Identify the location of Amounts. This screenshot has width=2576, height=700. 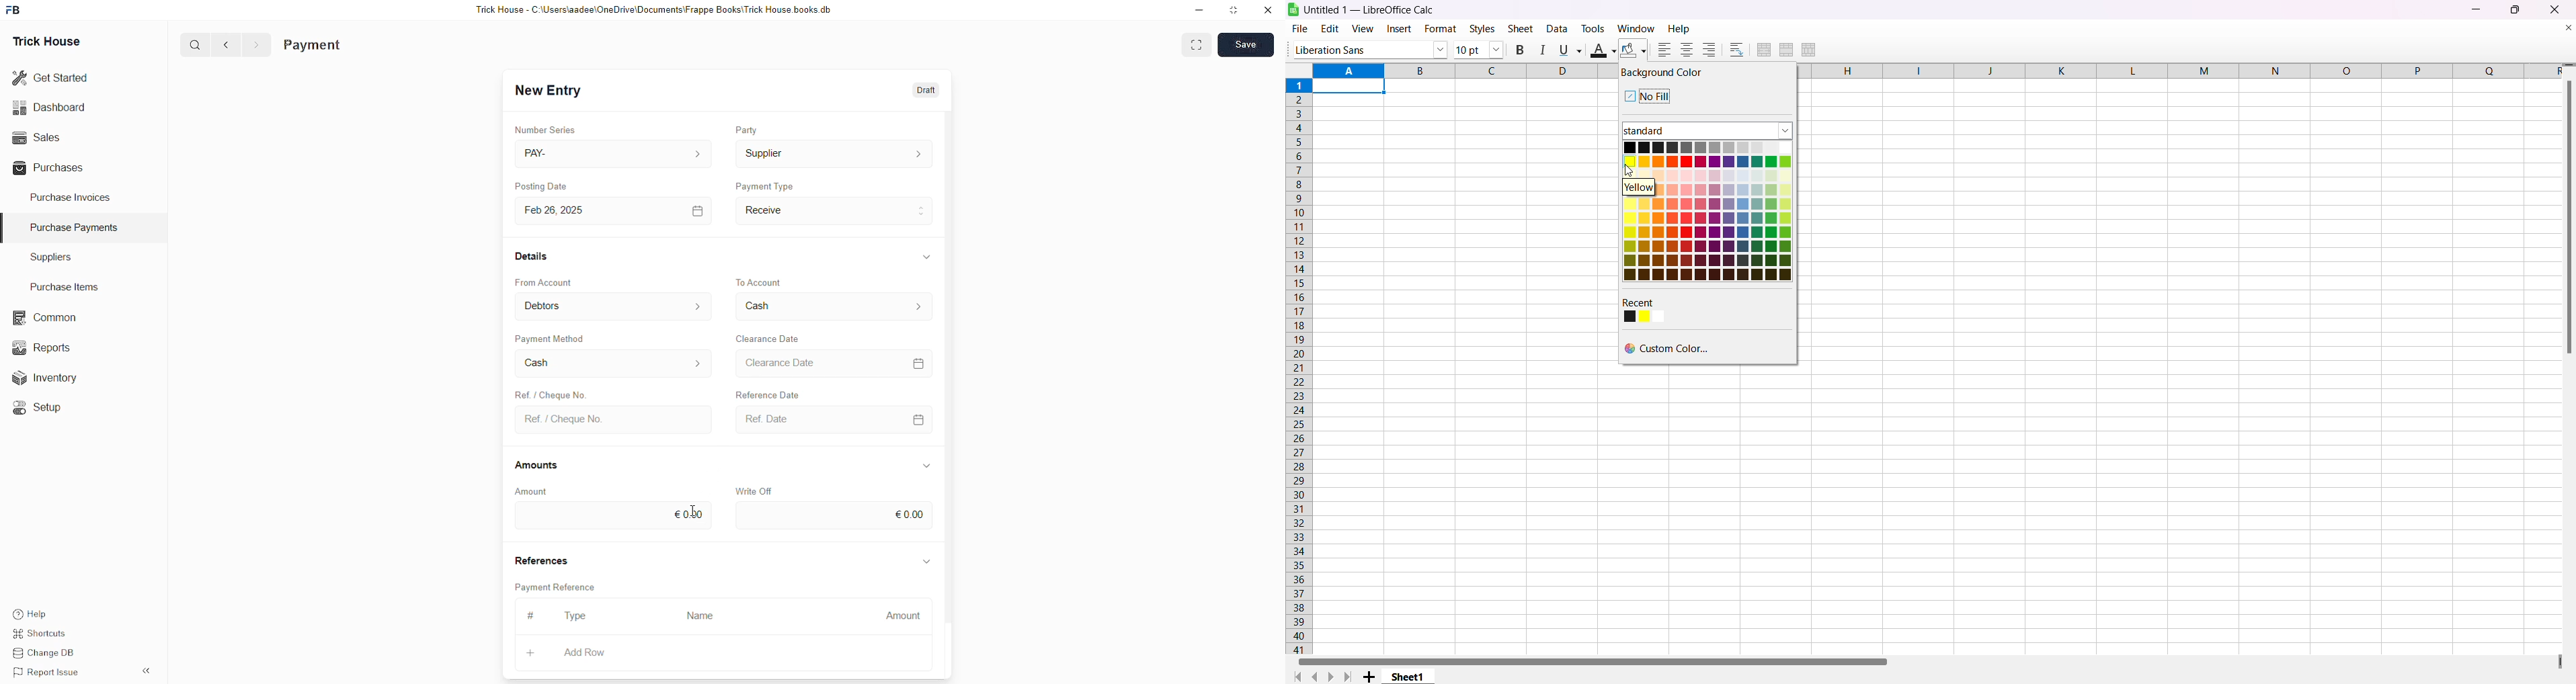
(542, 464).